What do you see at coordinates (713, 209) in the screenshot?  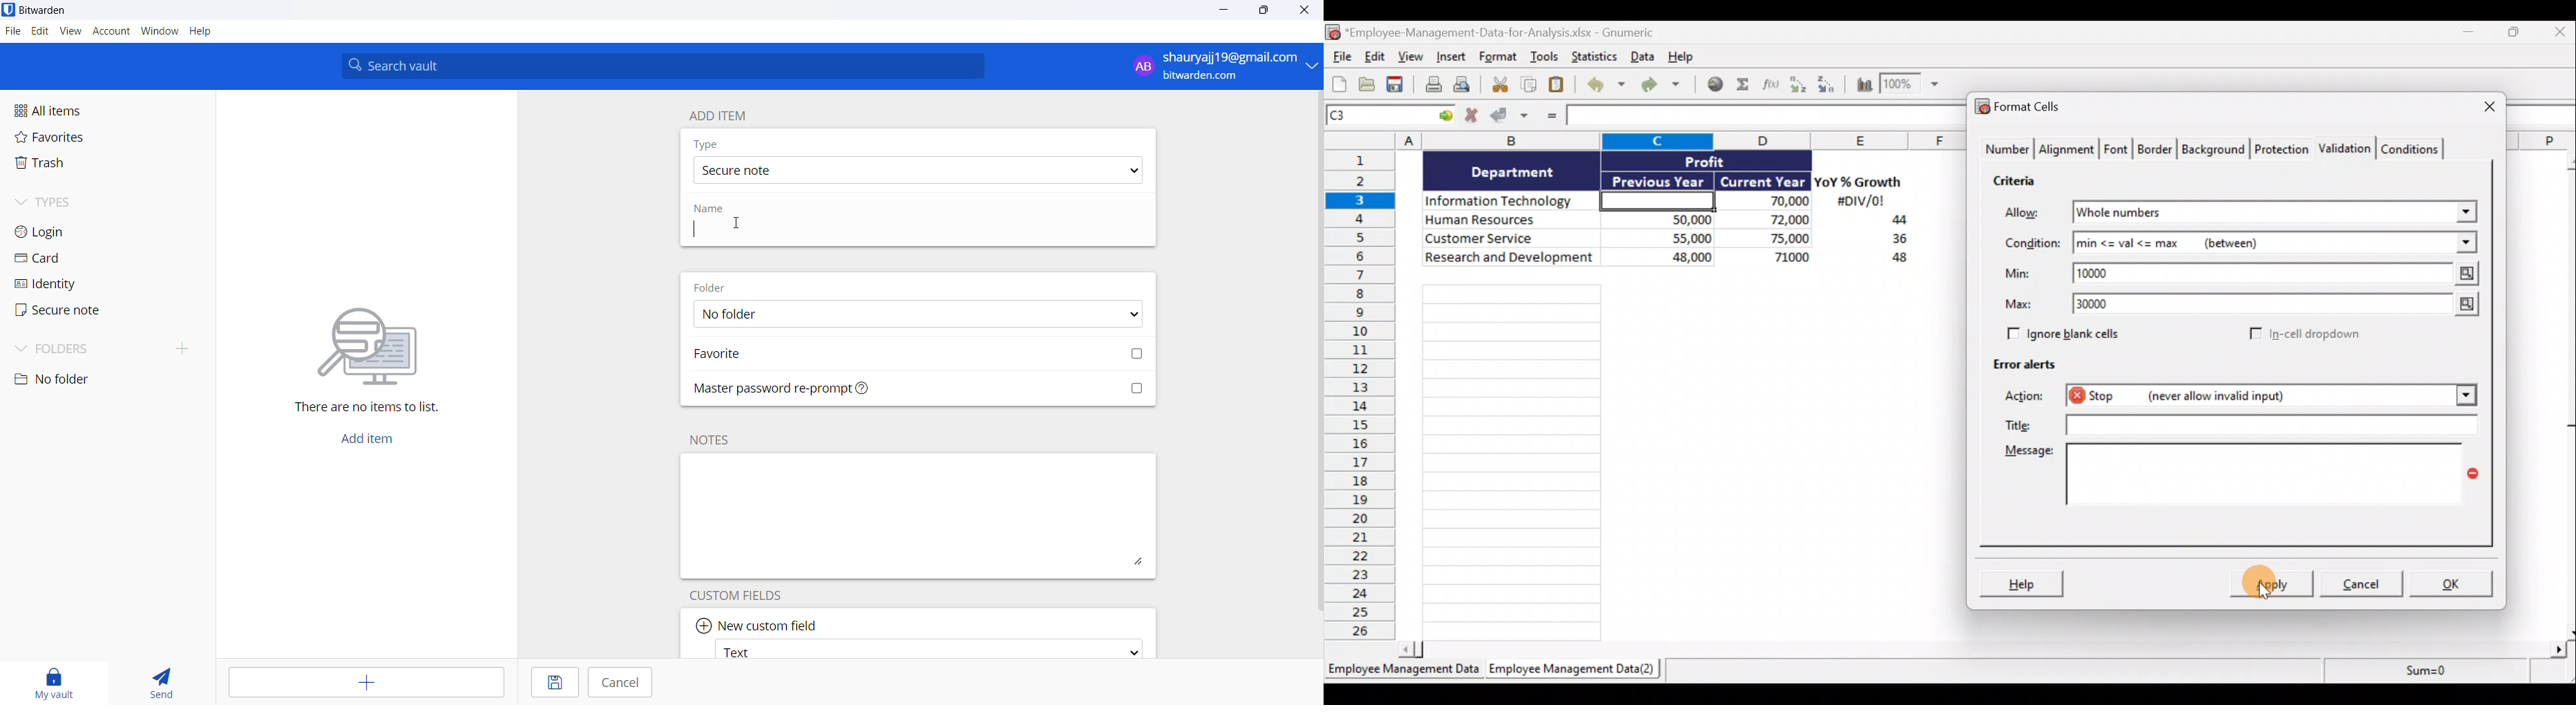 I see `name` at bounding box center [713, 209].